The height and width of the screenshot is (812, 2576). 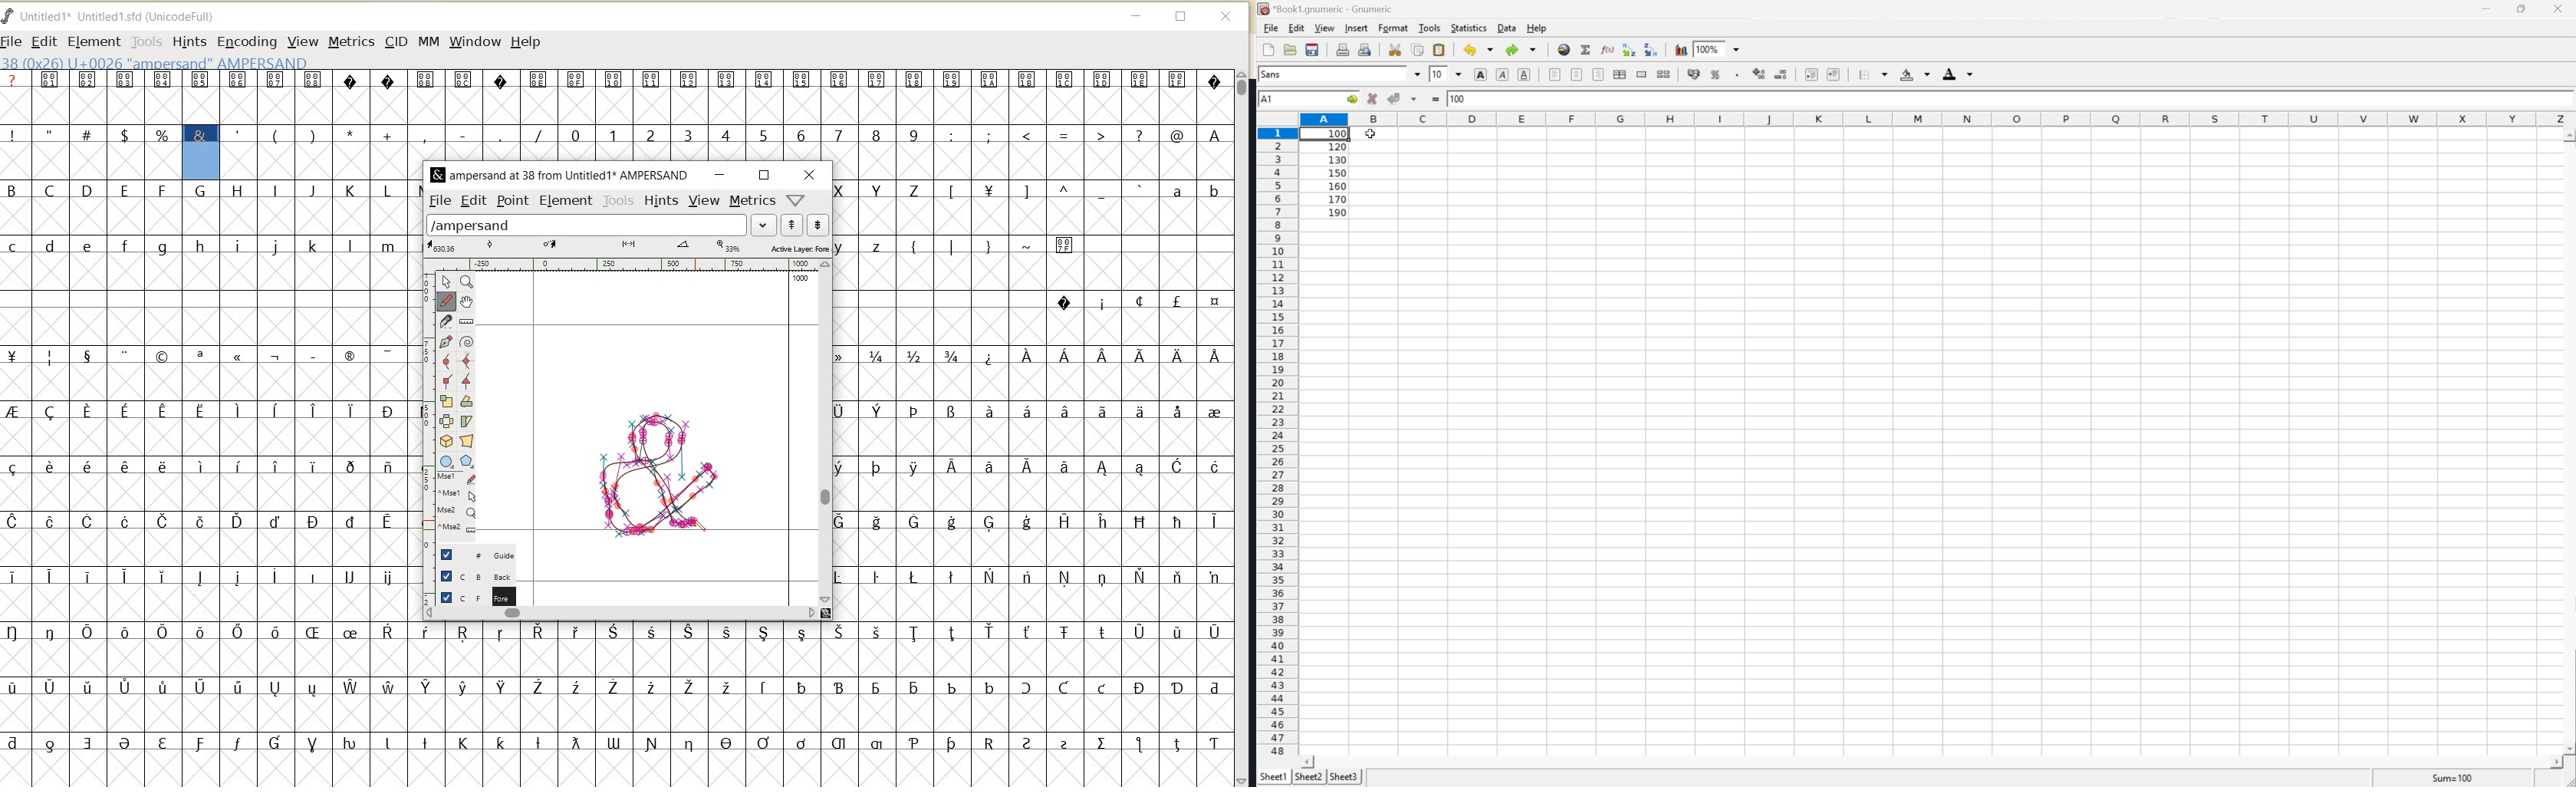 What do you see at coordinates (1244, 428) in the screenshot?
I see `SCROLLBAR` at bounding box center [1244, 428].